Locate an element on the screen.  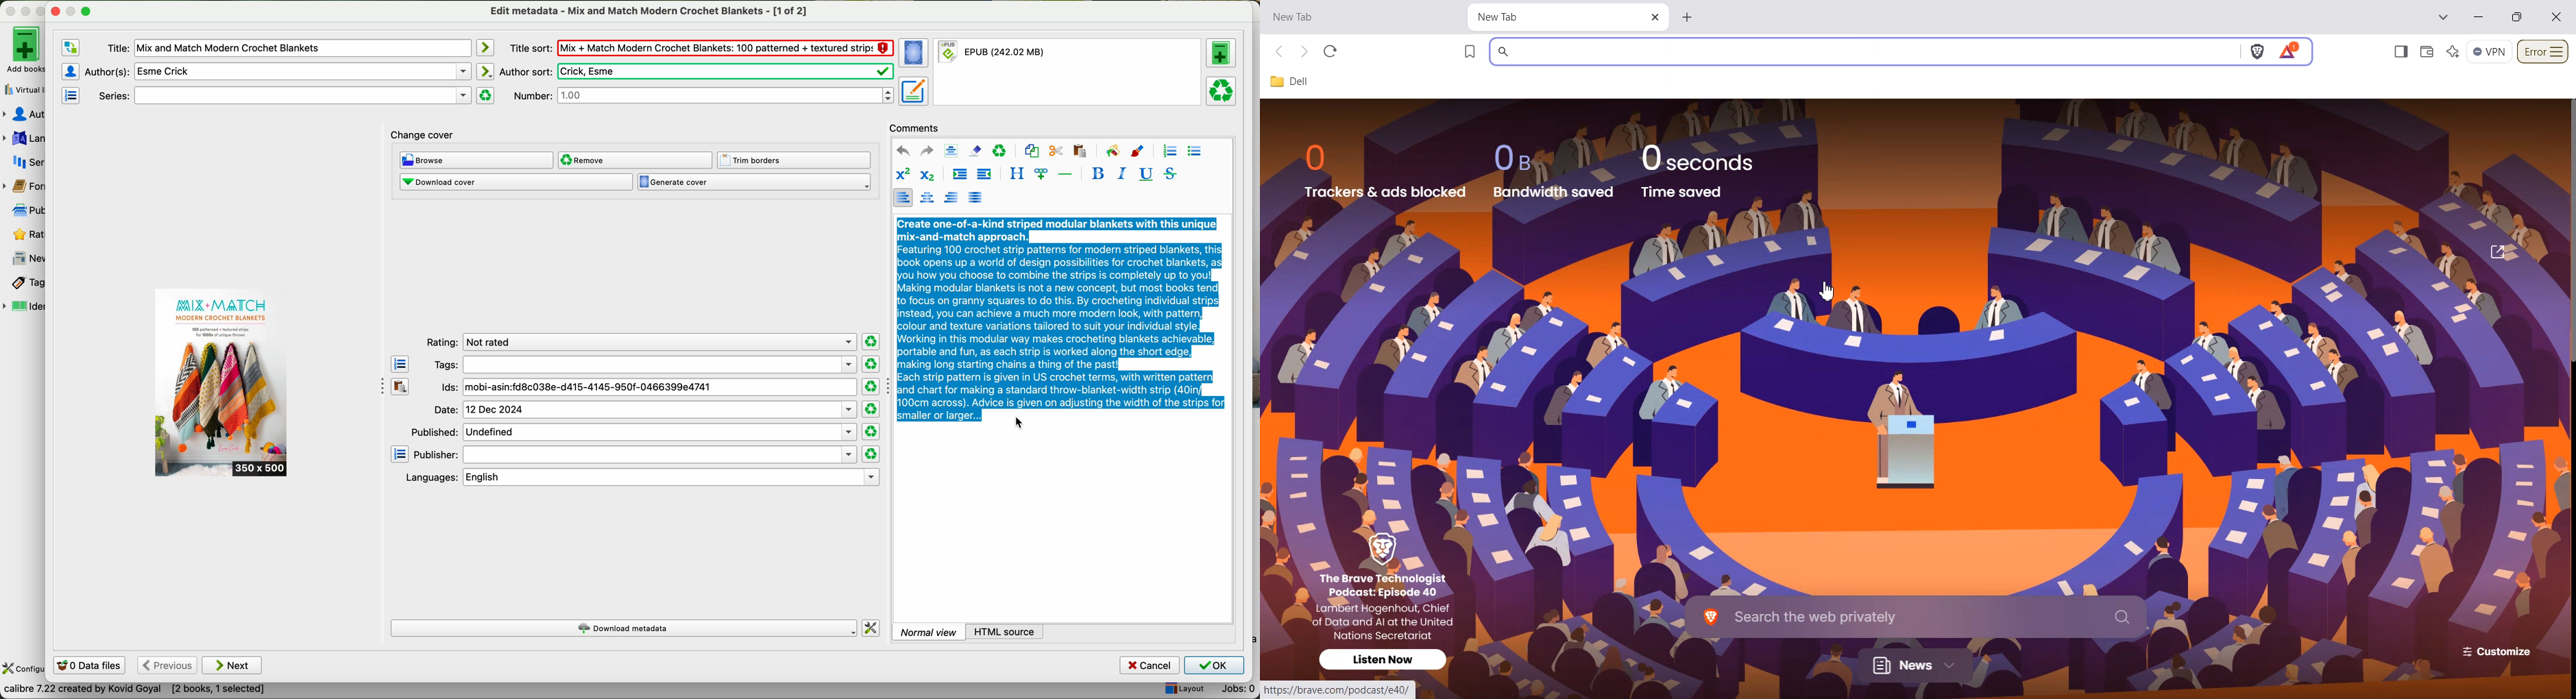
published is located at coordinates (632, 431).